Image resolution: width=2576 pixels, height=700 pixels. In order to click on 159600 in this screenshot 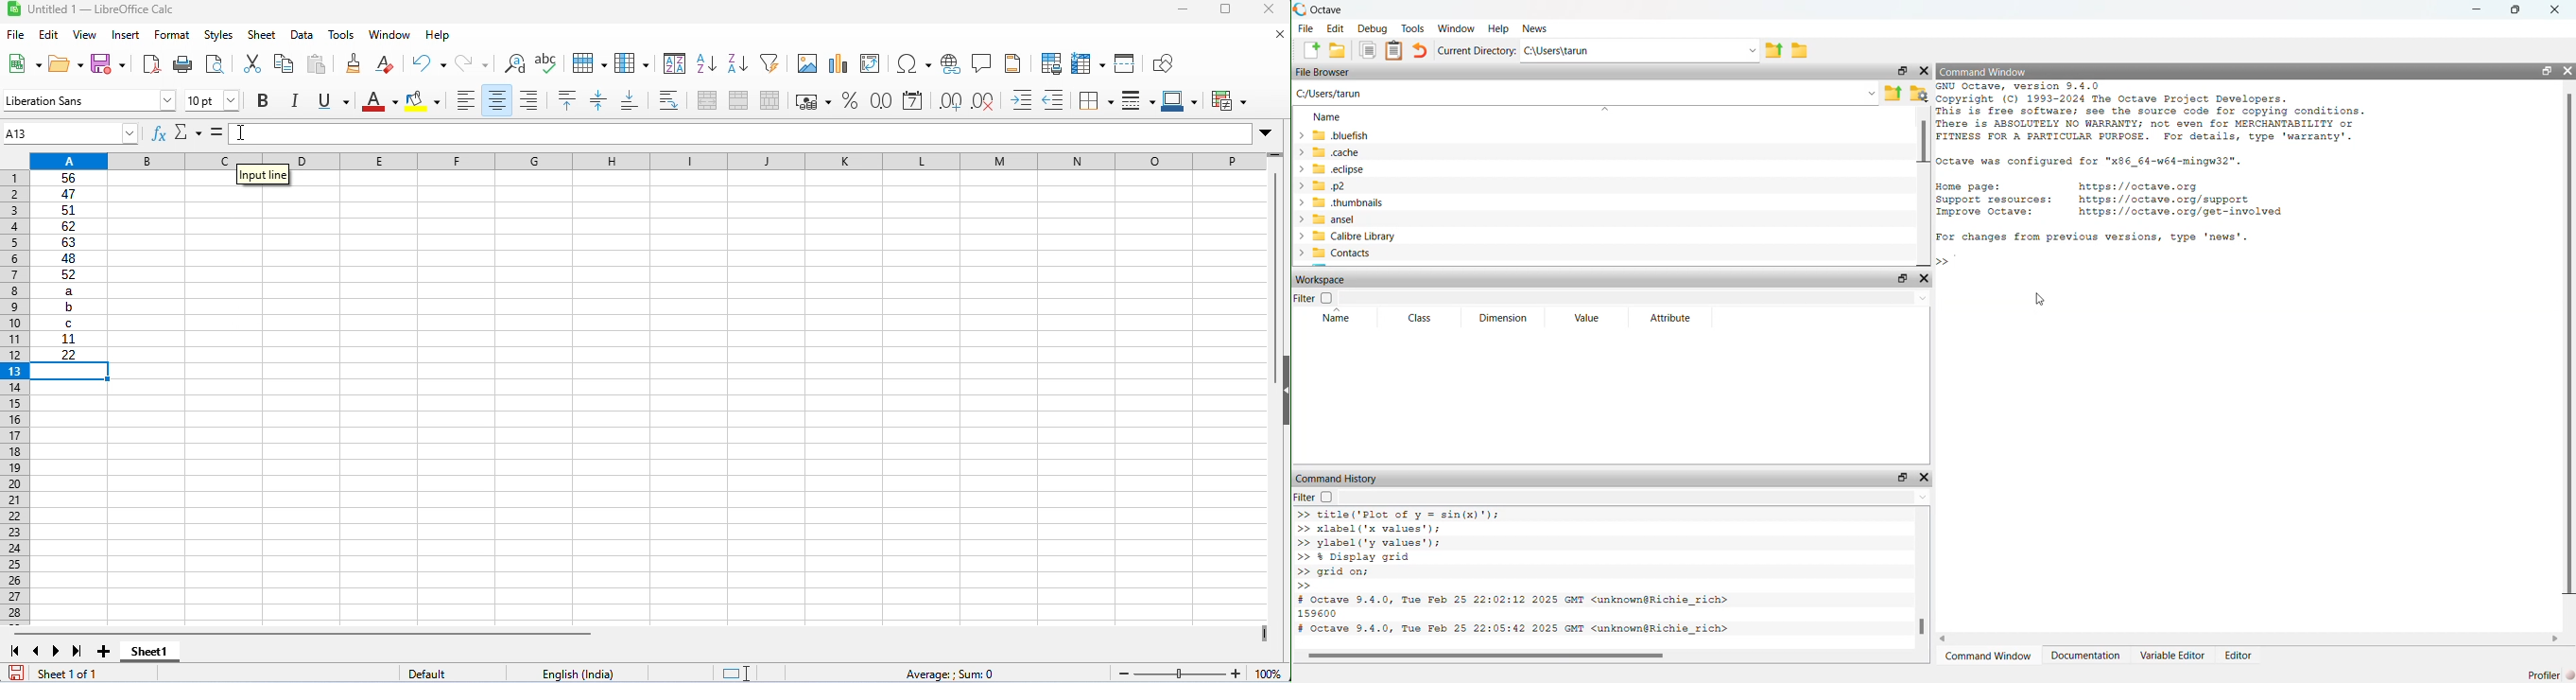, I will do `click(1323, 614)`.